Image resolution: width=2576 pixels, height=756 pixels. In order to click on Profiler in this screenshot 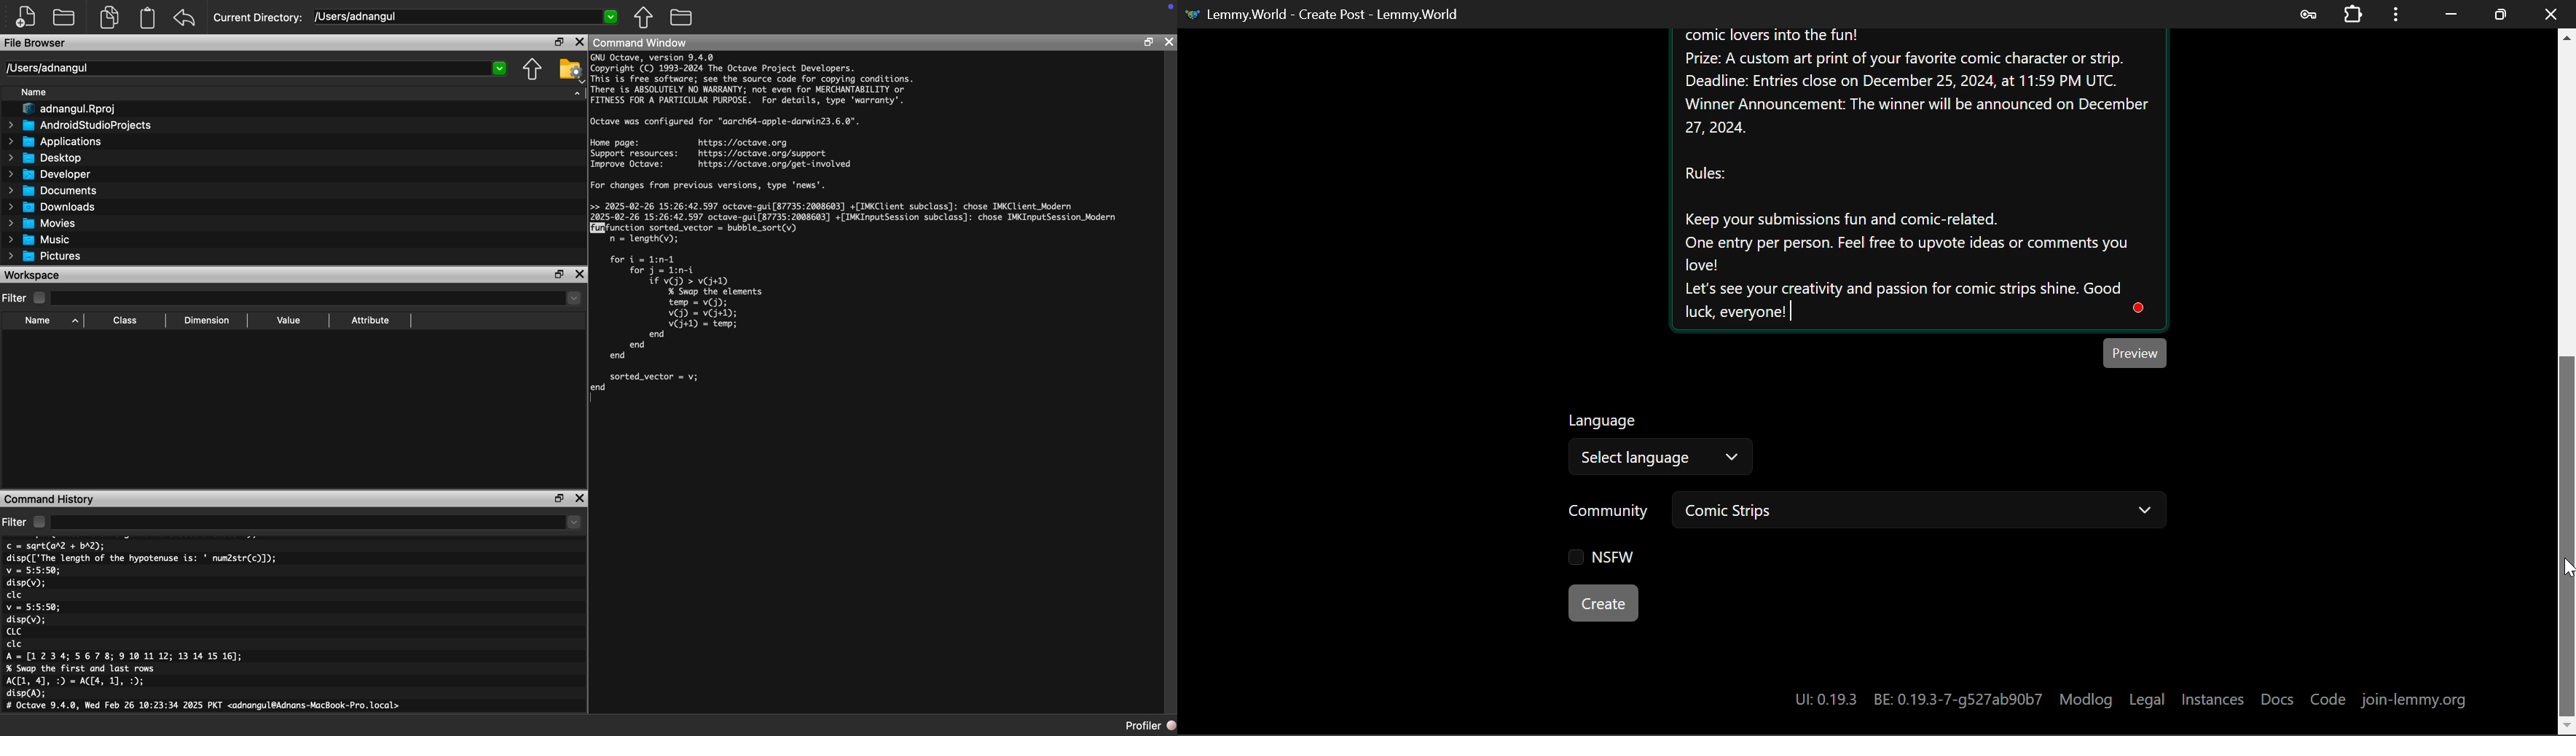, I will do `click(1151, 726)`.